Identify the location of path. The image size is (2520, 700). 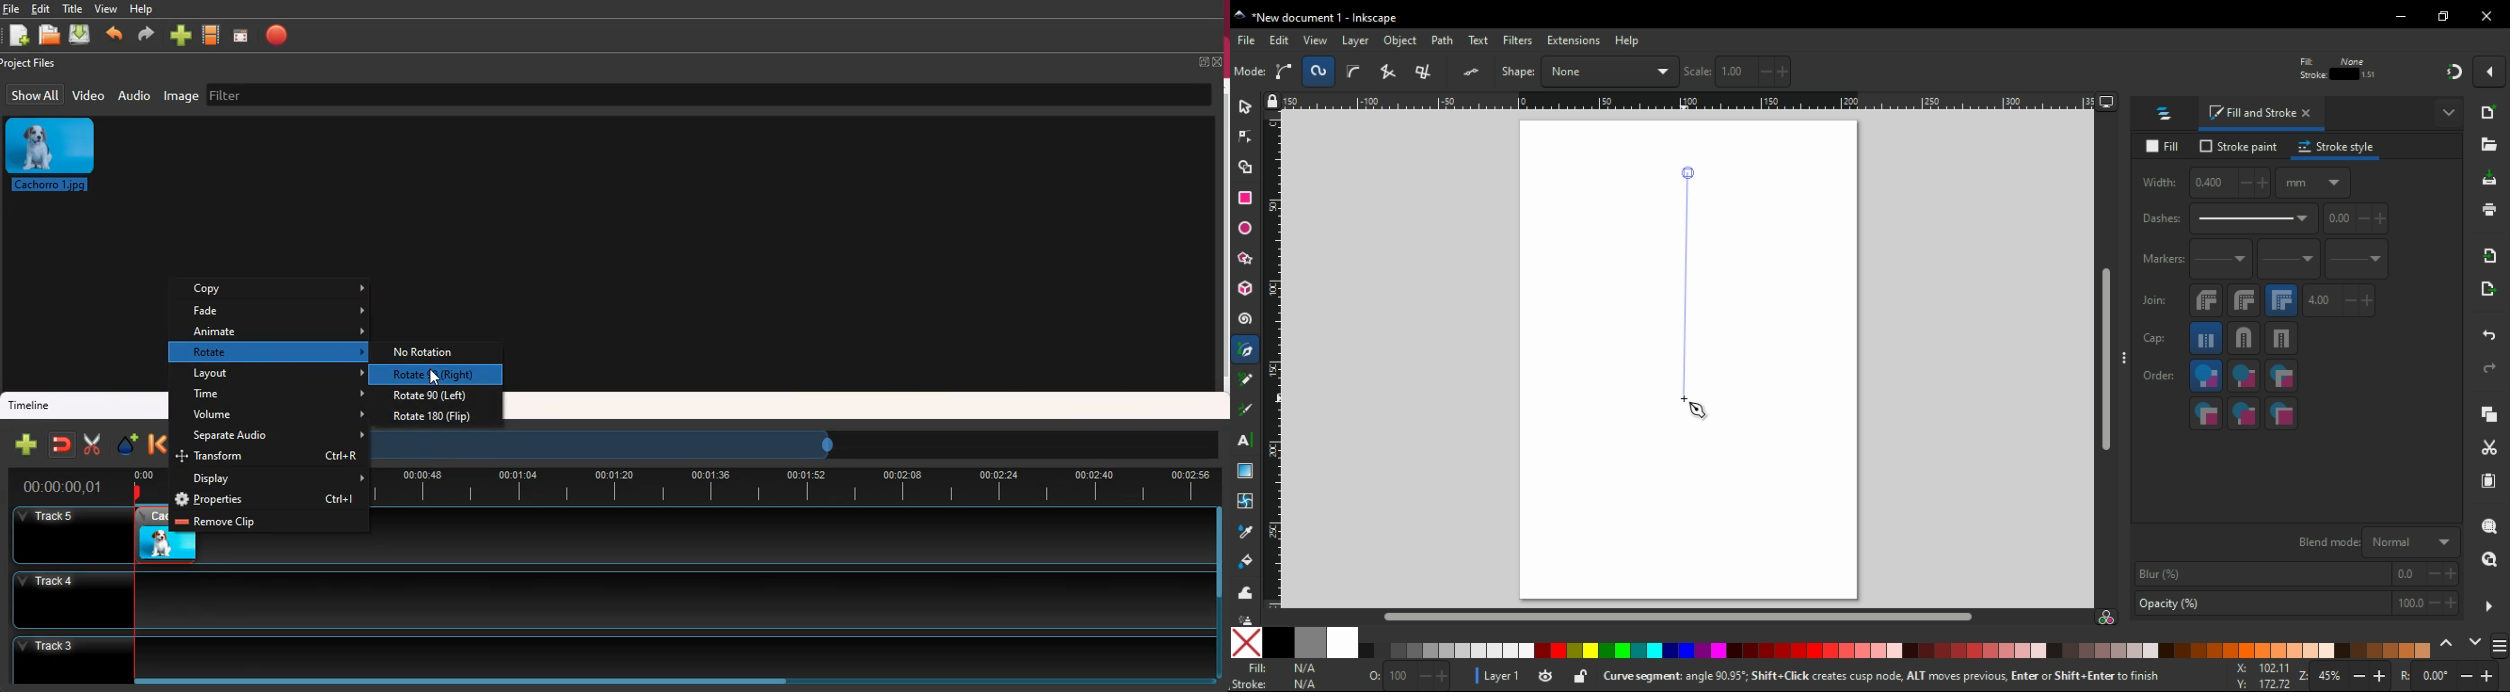
(1444, 40).